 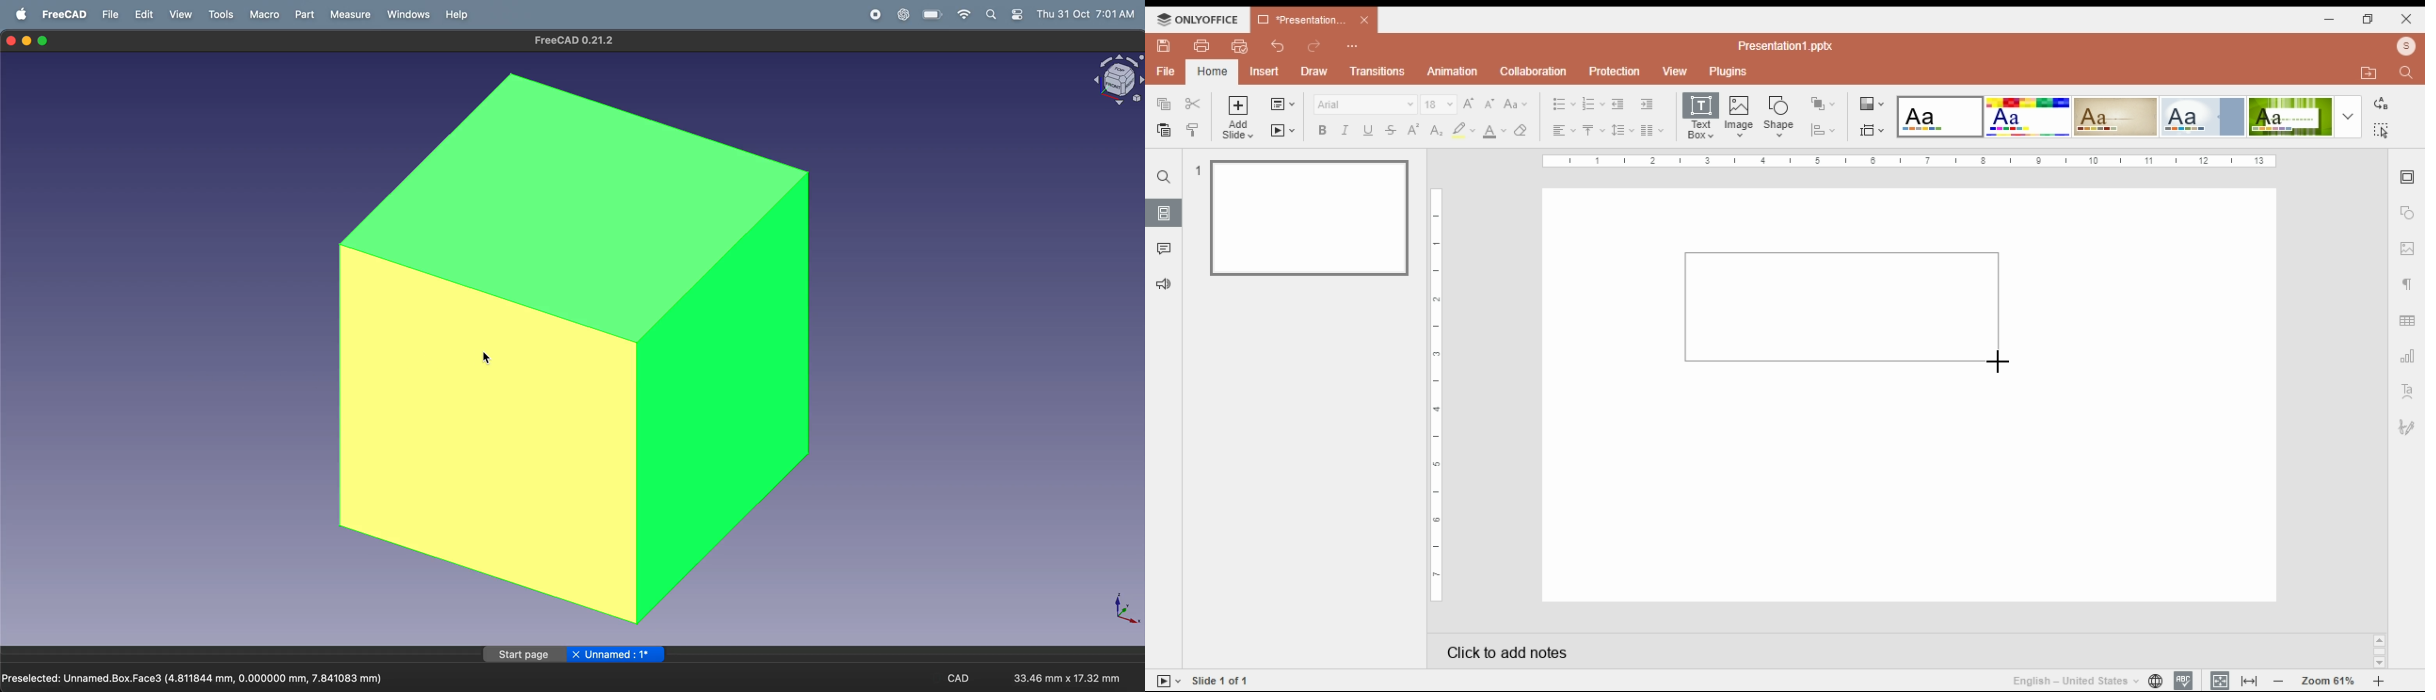 I want to click on 1, so click(x=1196, y=170).